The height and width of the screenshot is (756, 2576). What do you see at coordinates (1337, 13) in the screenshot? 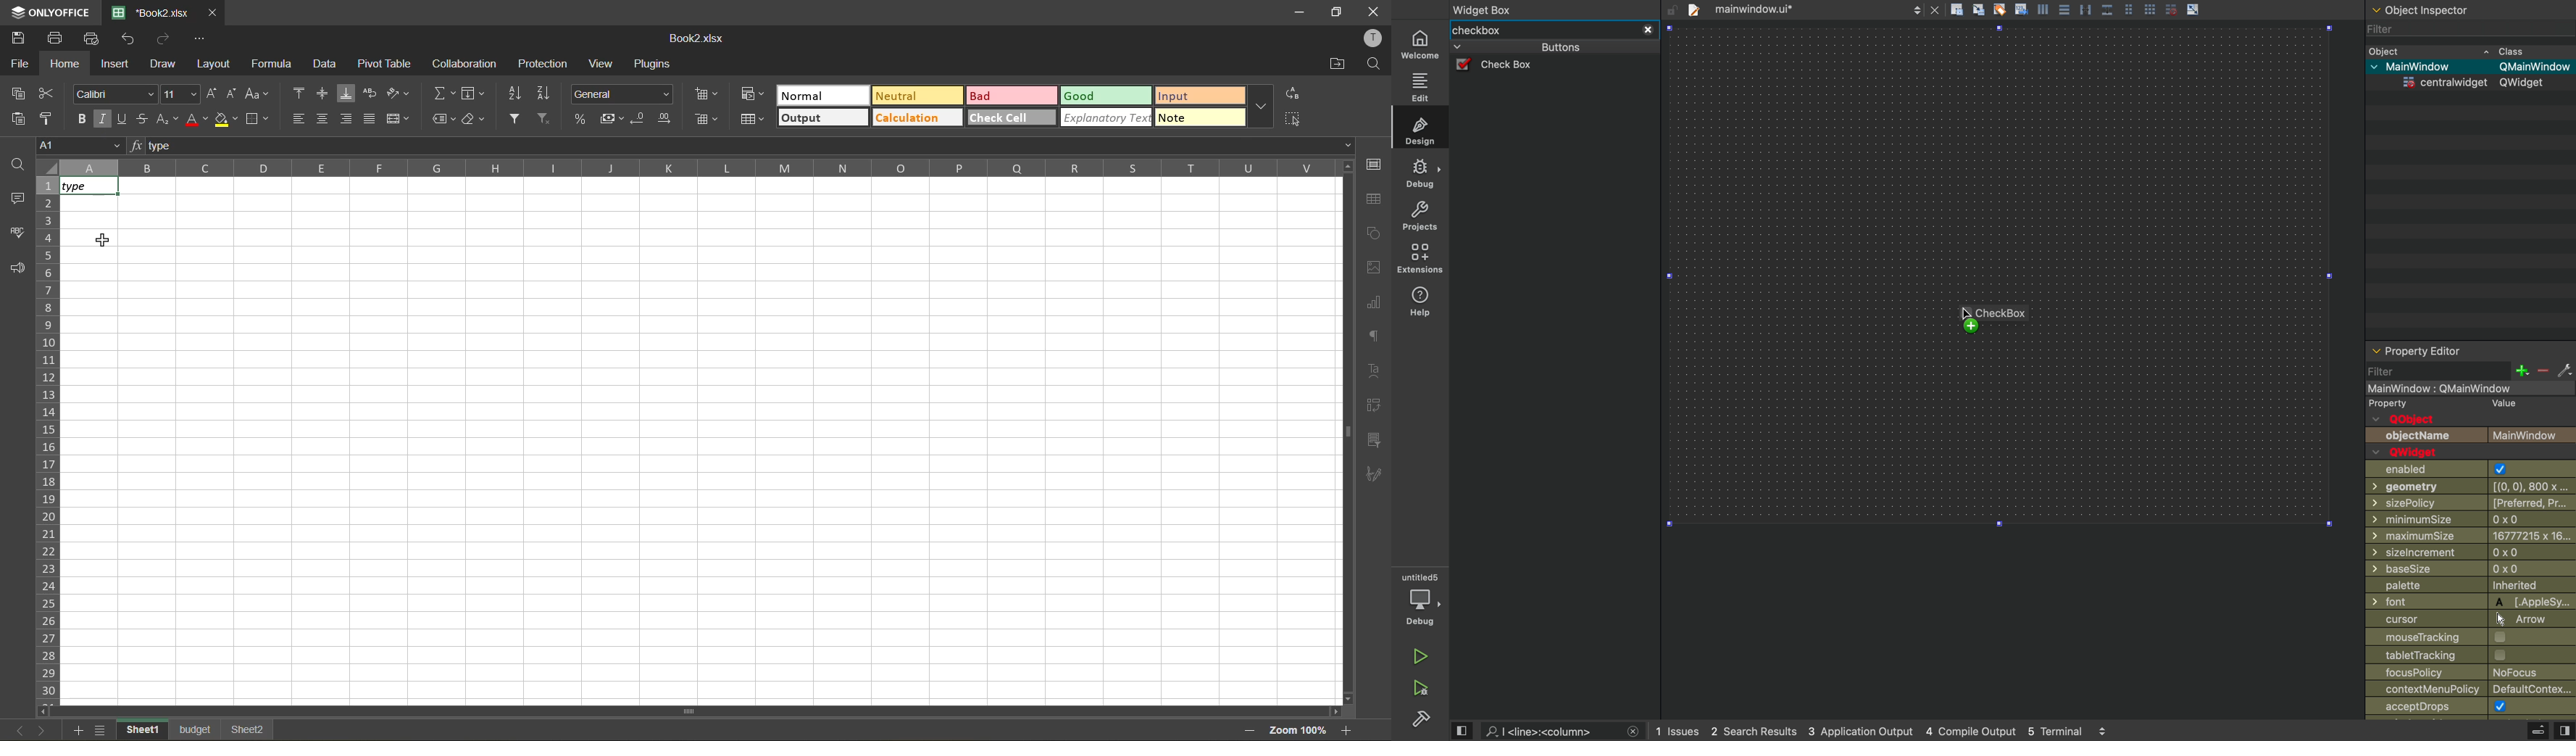
I see `maximize` at bounding box center [1337, 13].